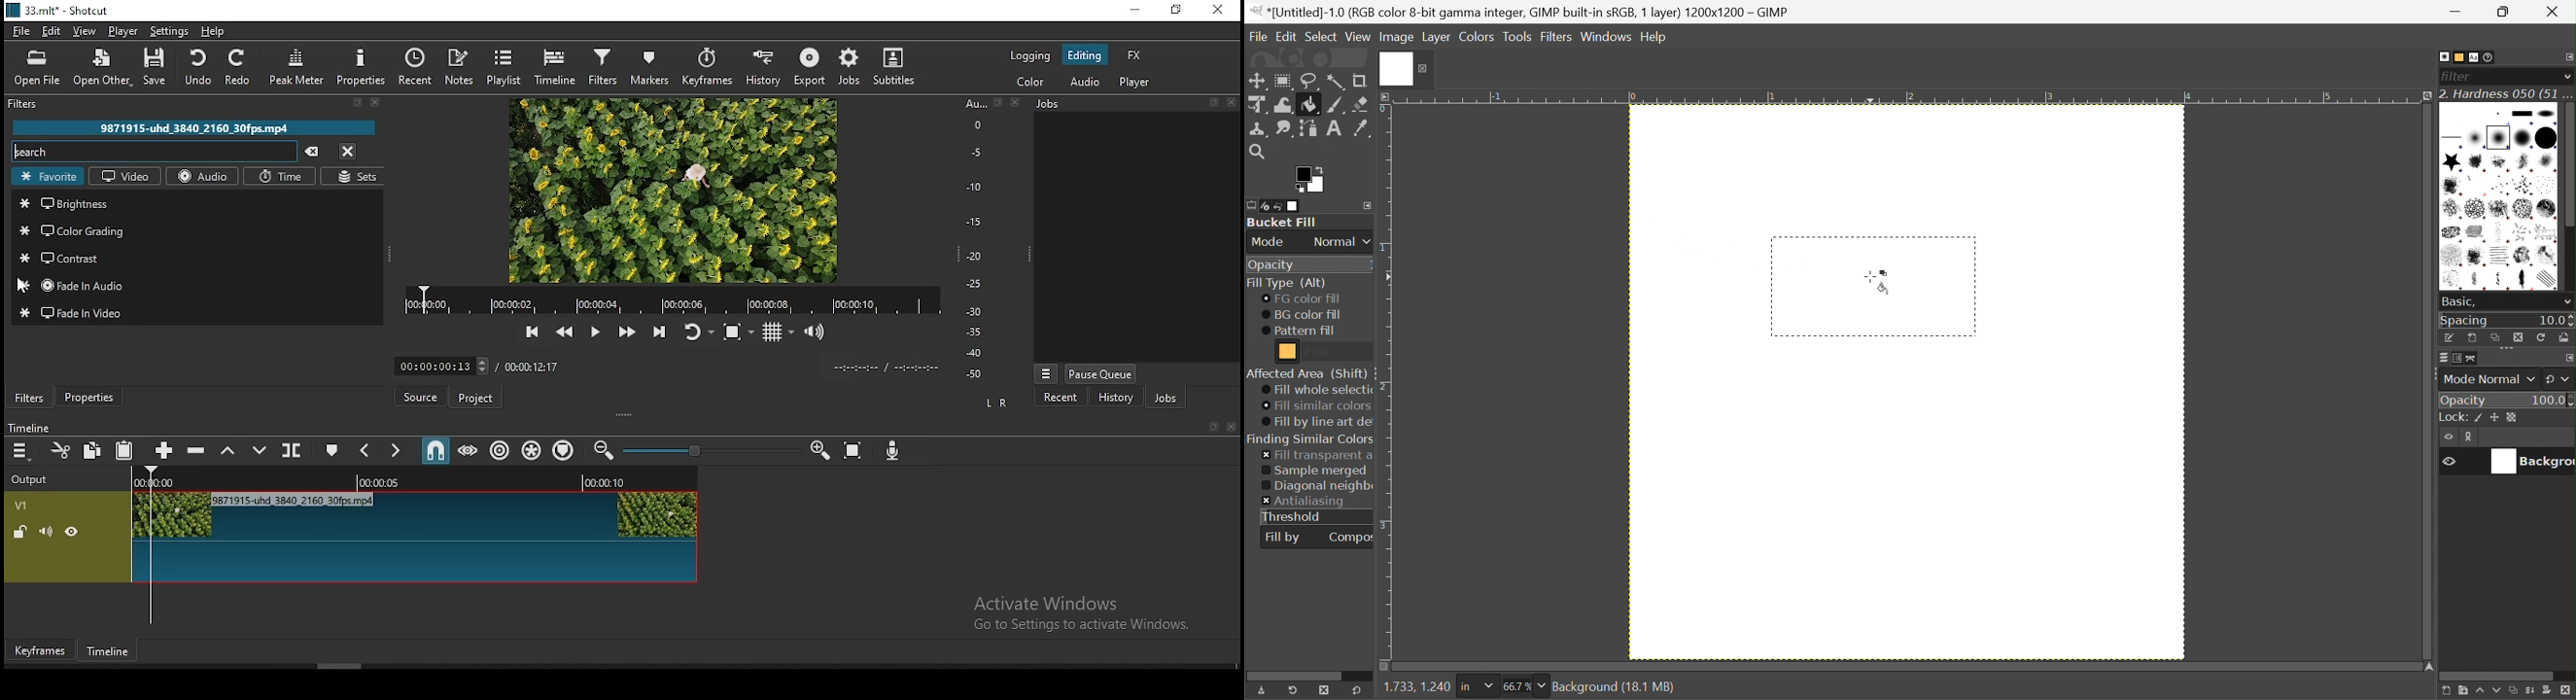  I want to click on Pencil Scratch, so click(2549, 280).